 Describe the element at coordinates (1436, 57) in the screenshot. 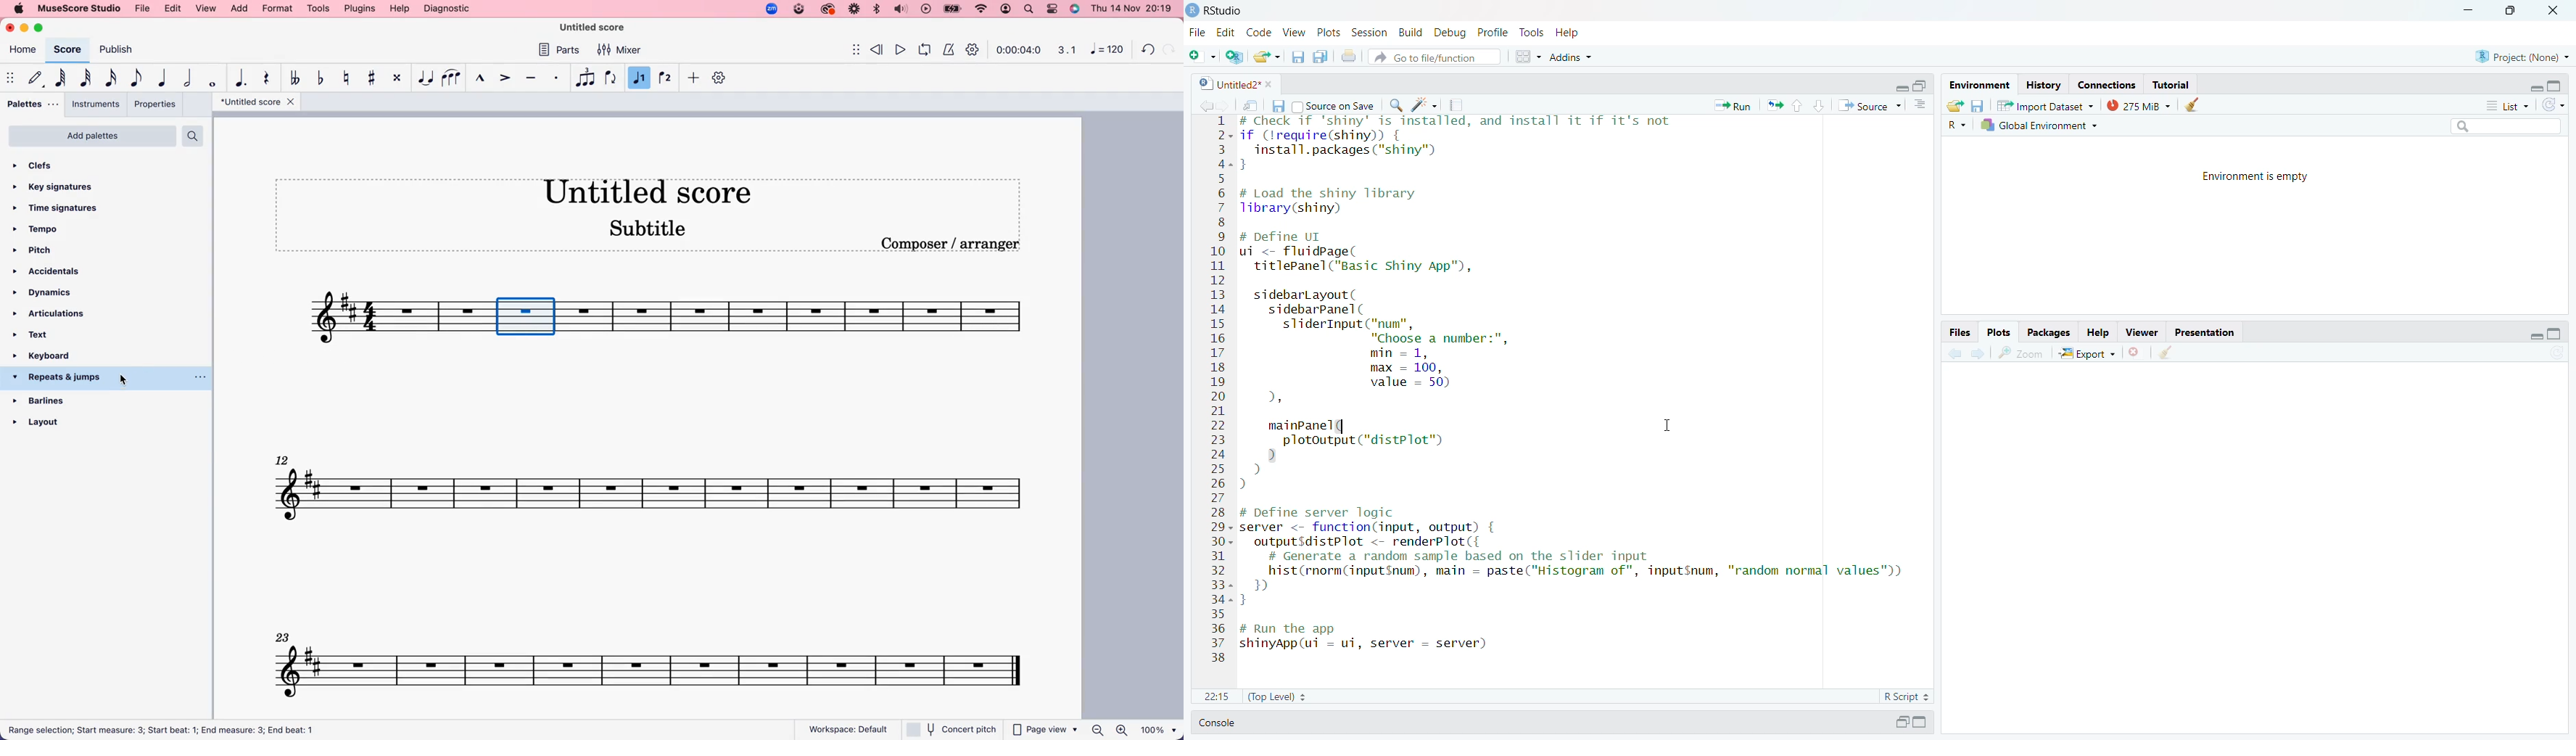

I see `file search` at that location.